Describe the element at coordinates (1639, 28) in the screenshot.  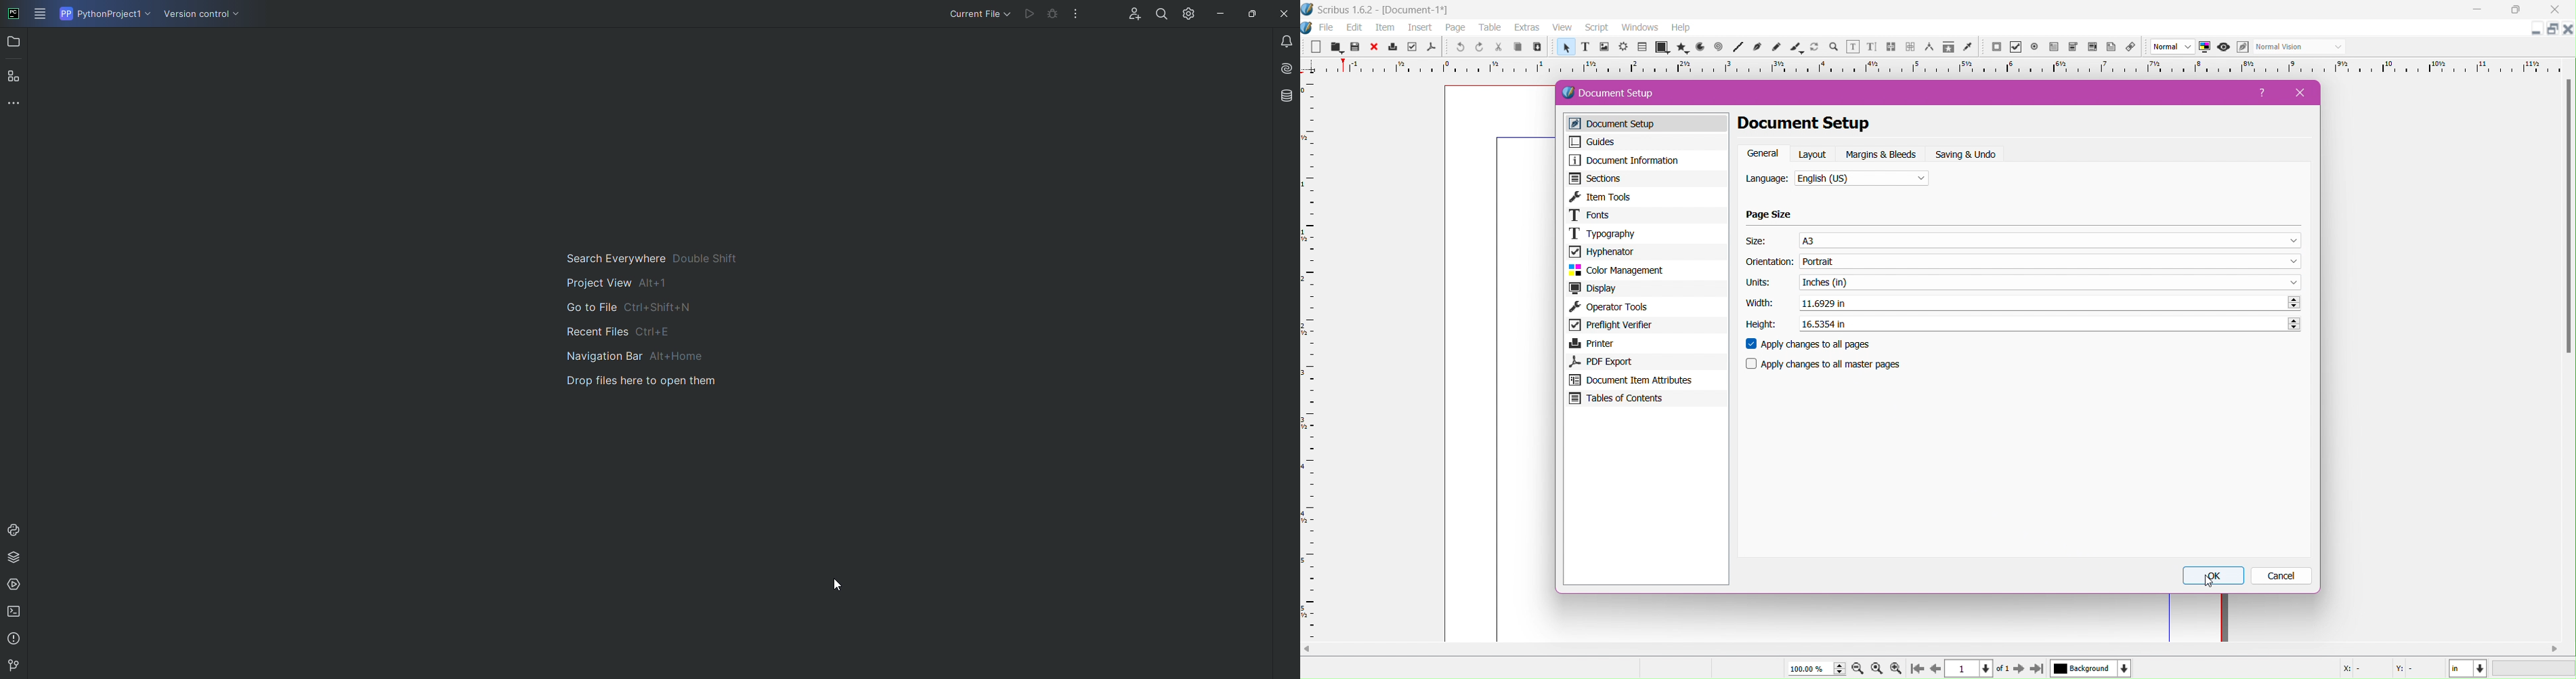
I see `windows menu` at that location.